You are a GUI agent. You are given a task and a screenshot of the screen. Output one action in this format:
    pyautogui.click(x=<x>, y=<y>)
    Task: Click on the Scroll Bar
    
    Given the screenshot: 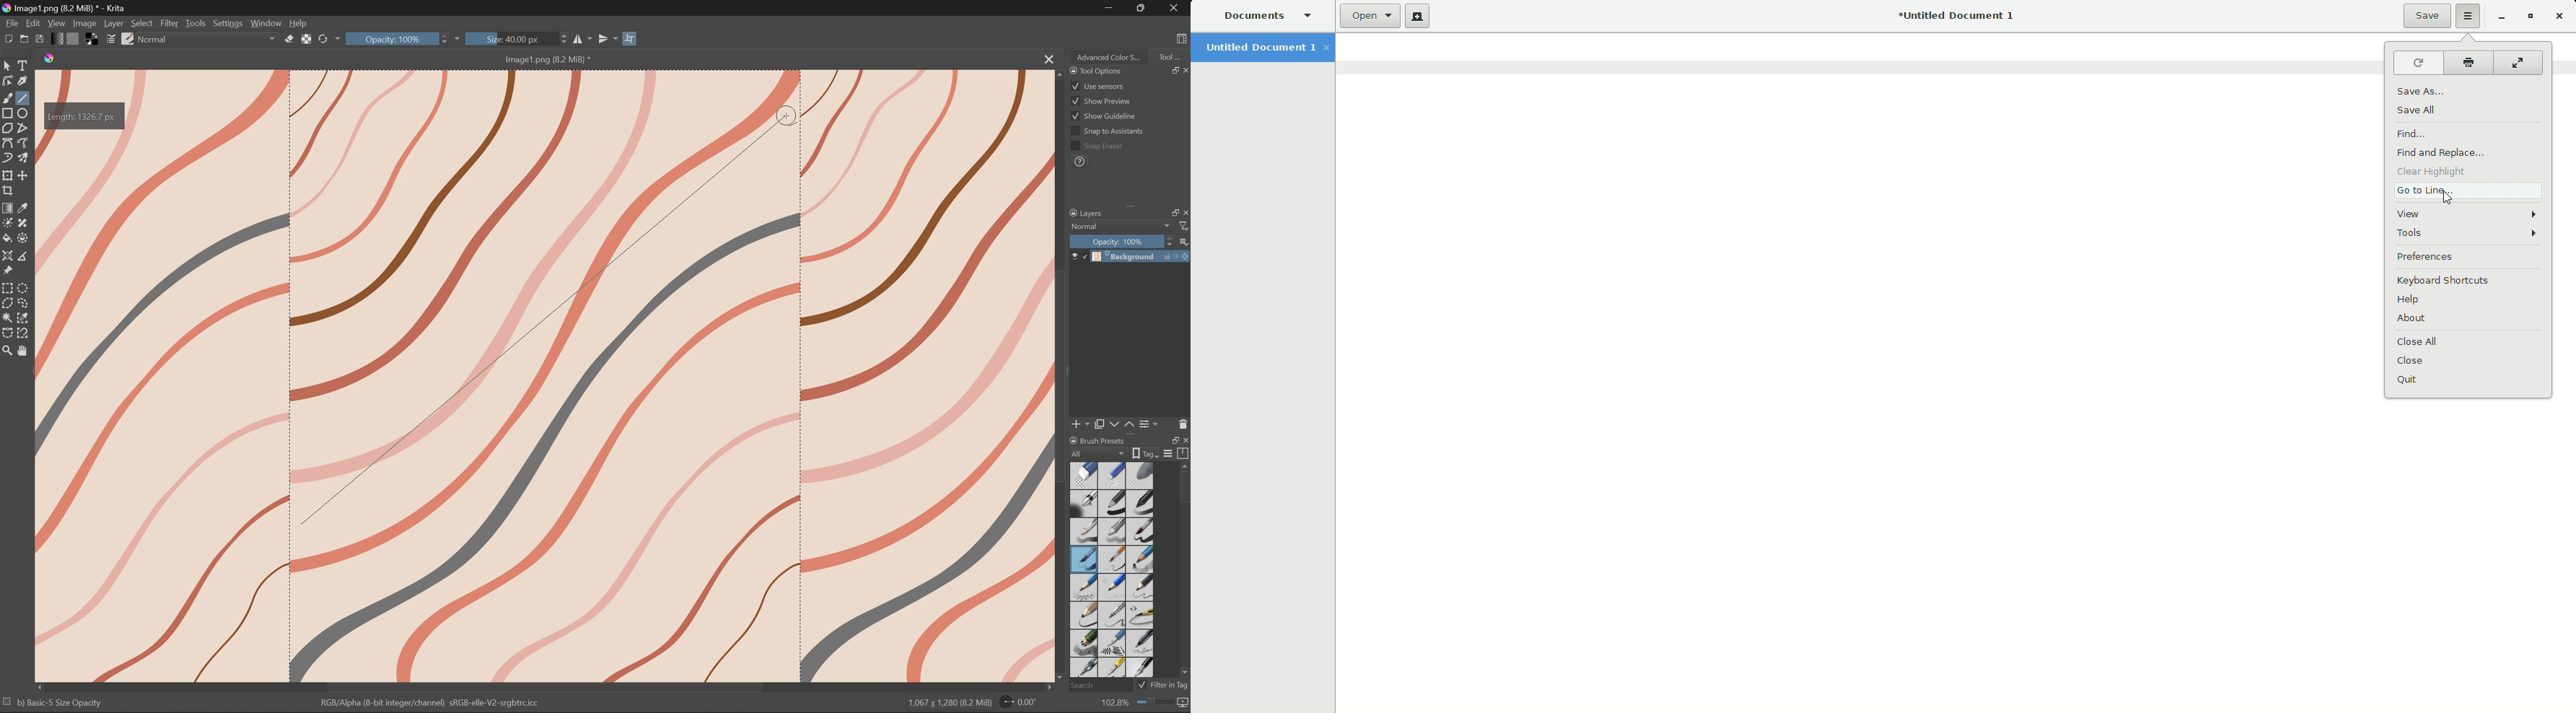 What is the action you would take?
    pyautogui.click(x=545, y=686)
    